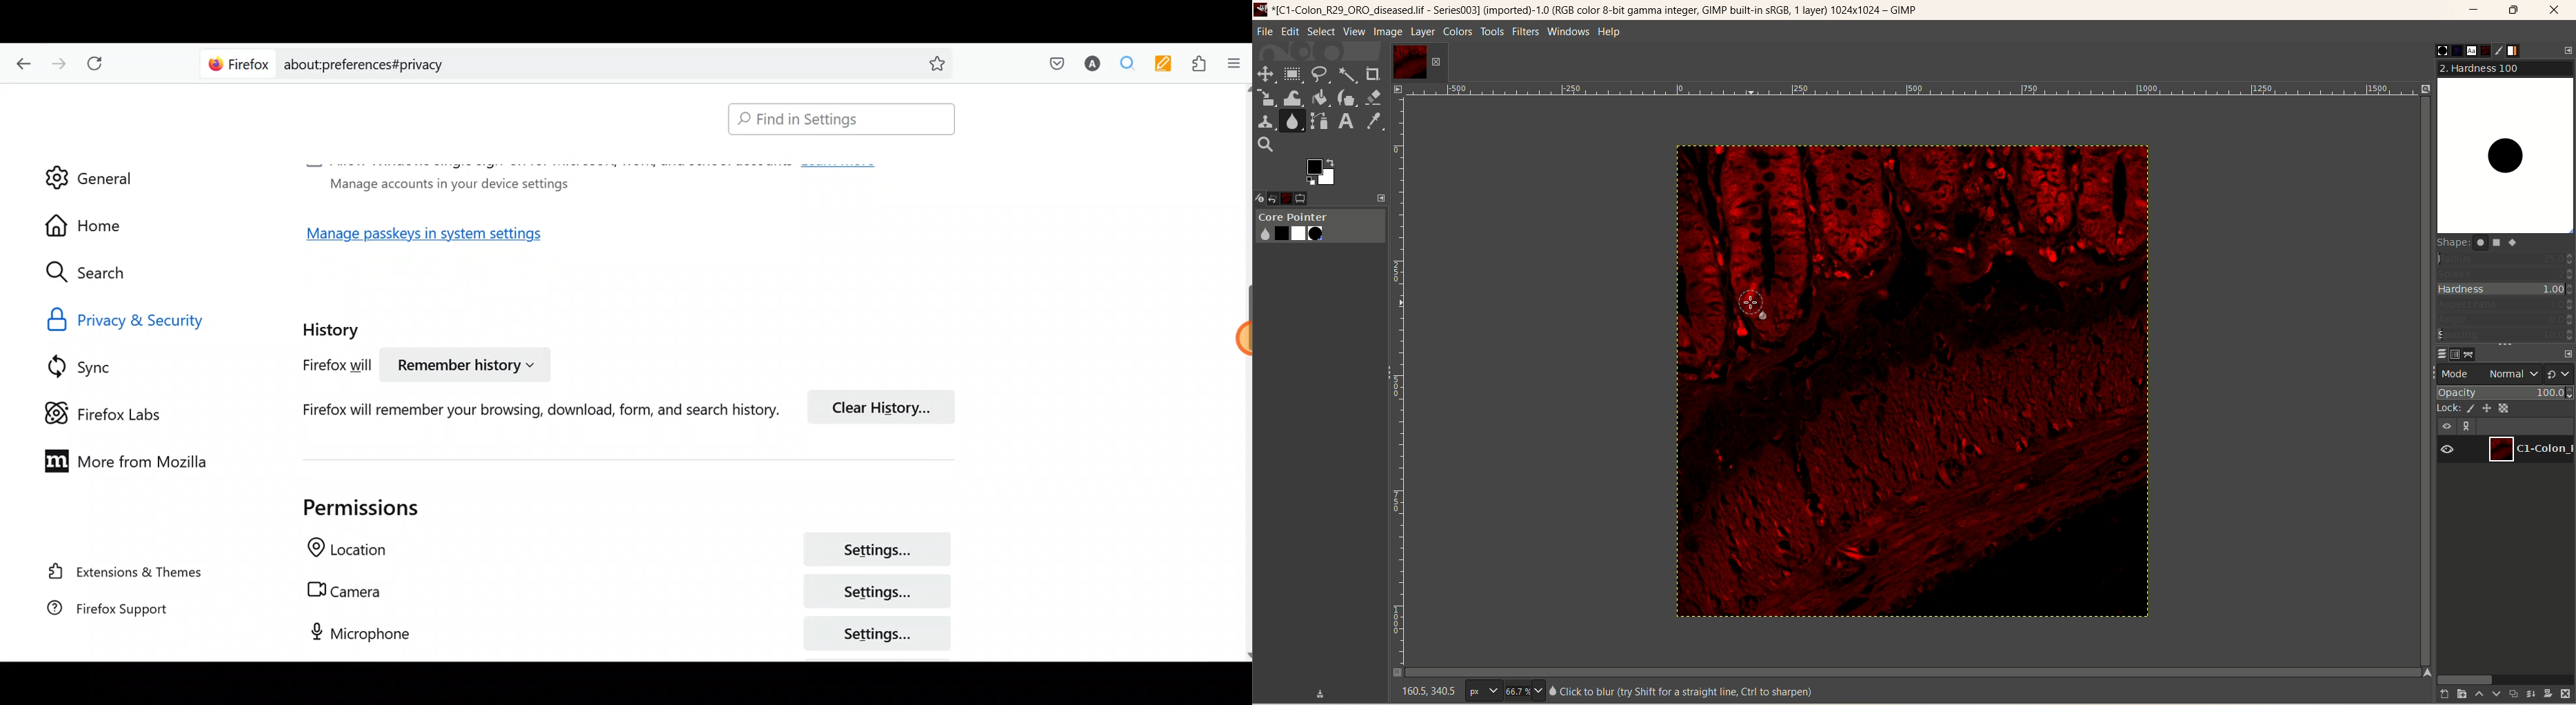 The width and height of the screenshot is (2576, 728). I want to click on Account name, so click(1089, 65).